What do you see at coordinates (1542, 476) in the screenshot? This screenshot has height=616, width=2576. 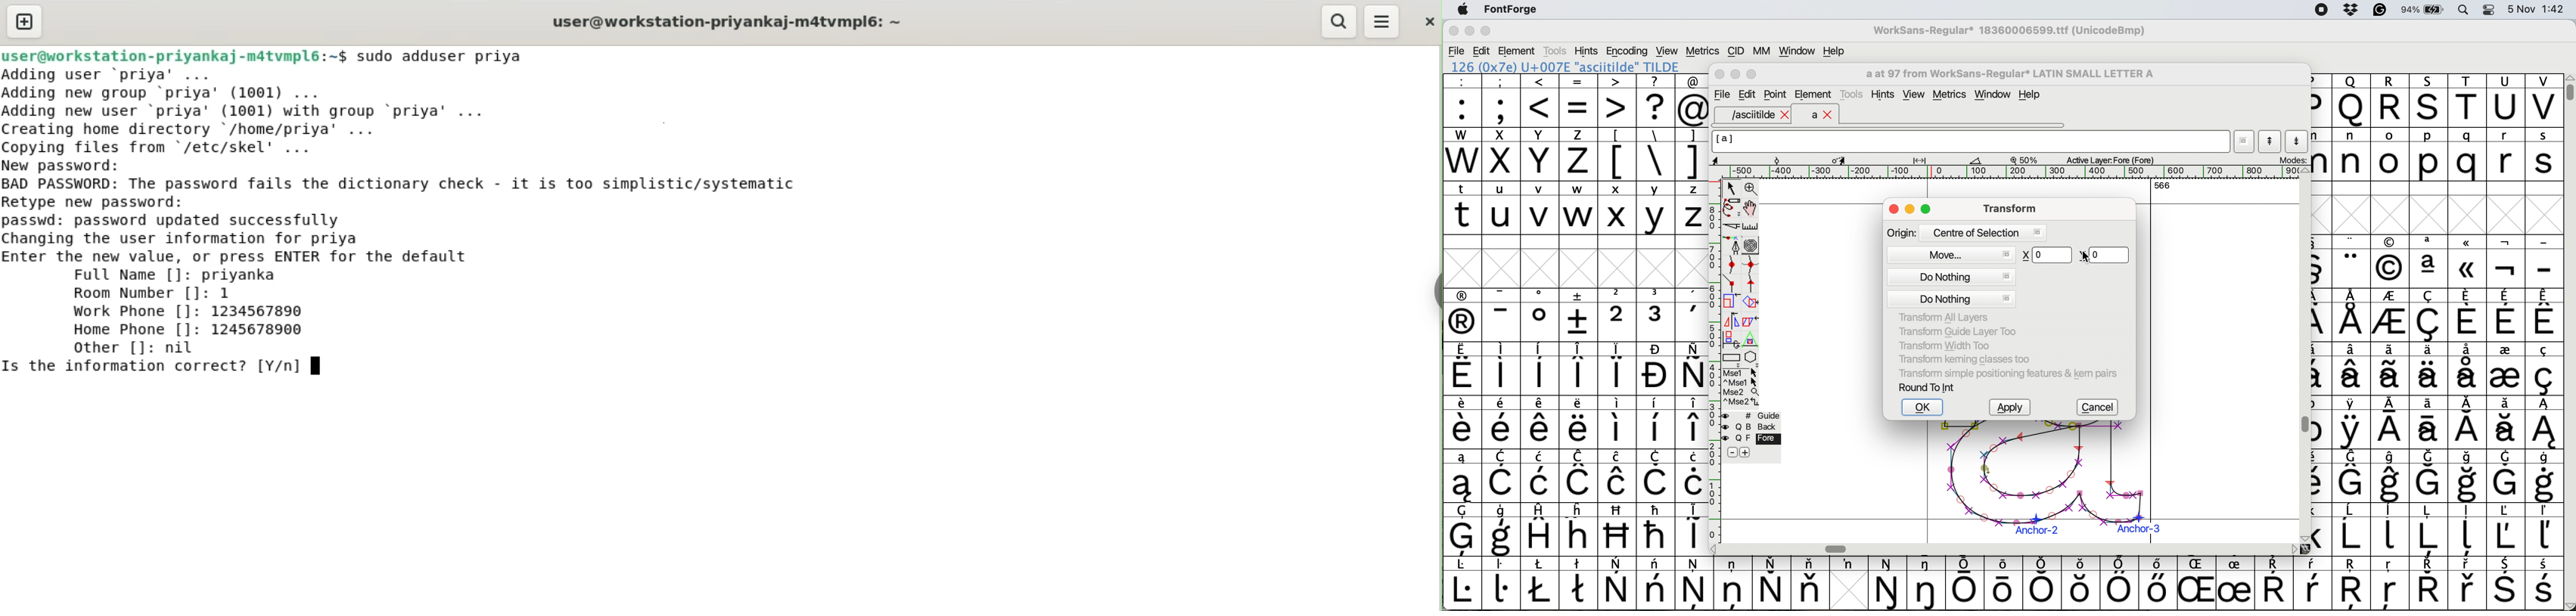 I see `symbol` at bounding box center [1542, 476].